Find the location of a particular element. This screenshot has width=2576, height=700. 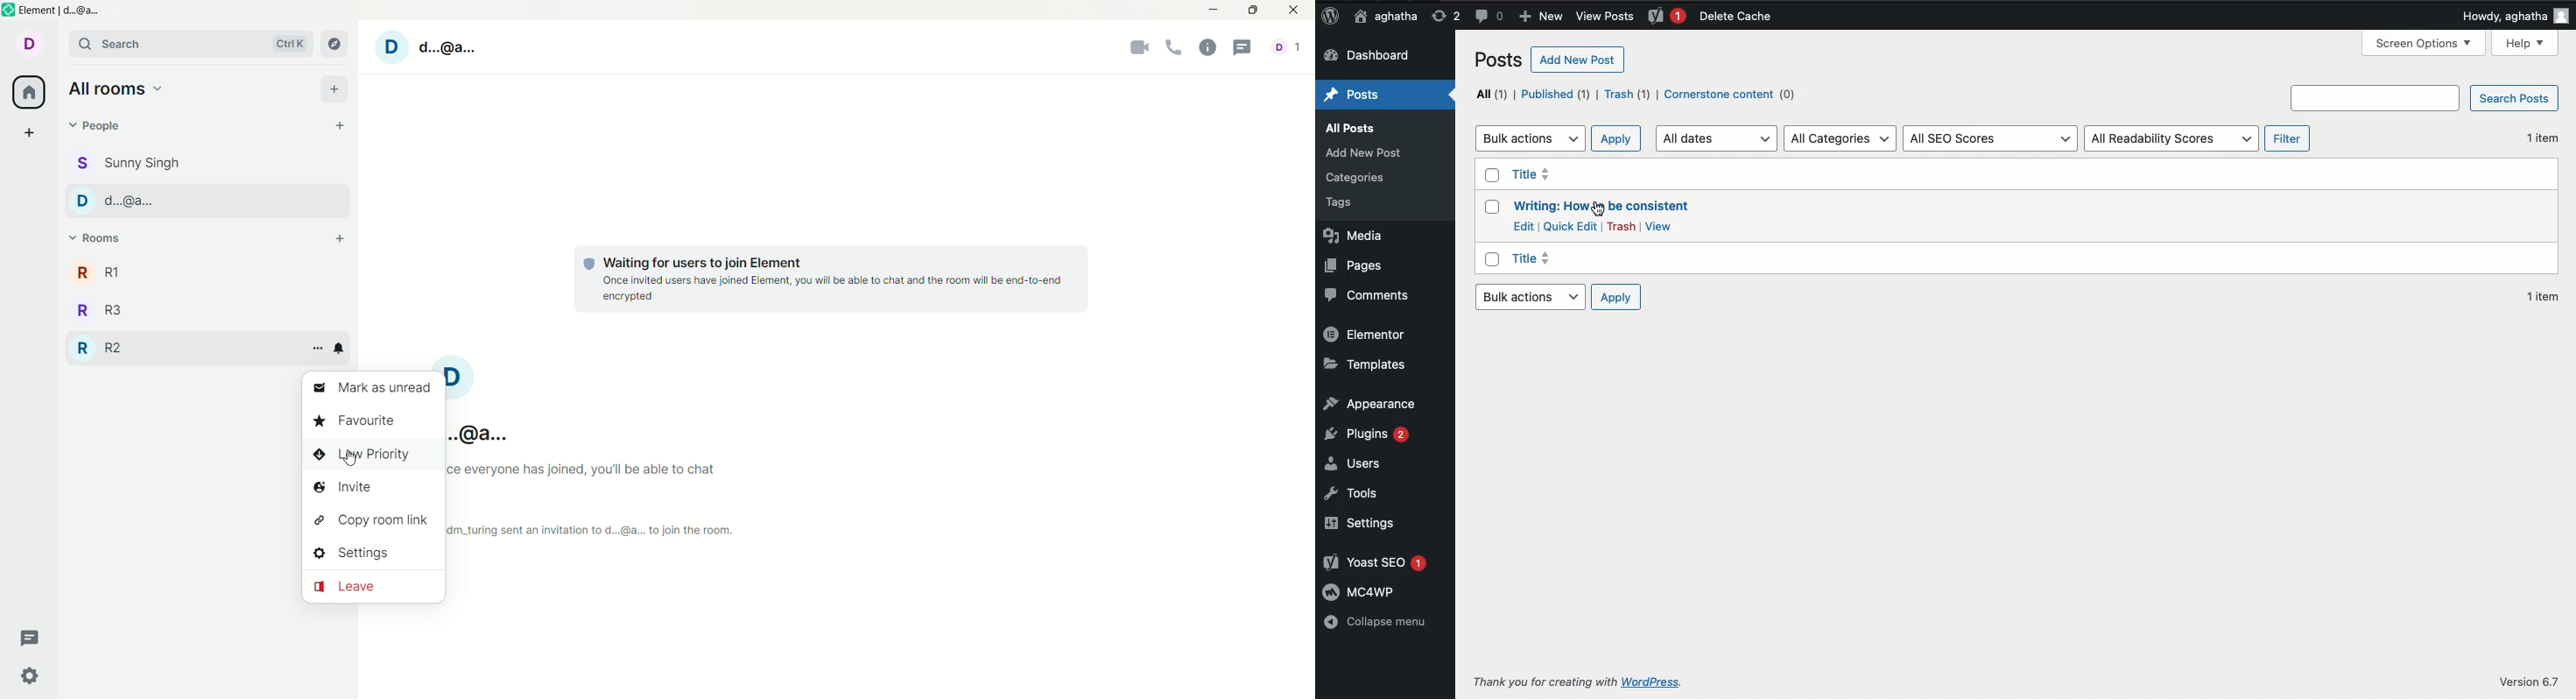

threads is located at coordinates (1240, 48).